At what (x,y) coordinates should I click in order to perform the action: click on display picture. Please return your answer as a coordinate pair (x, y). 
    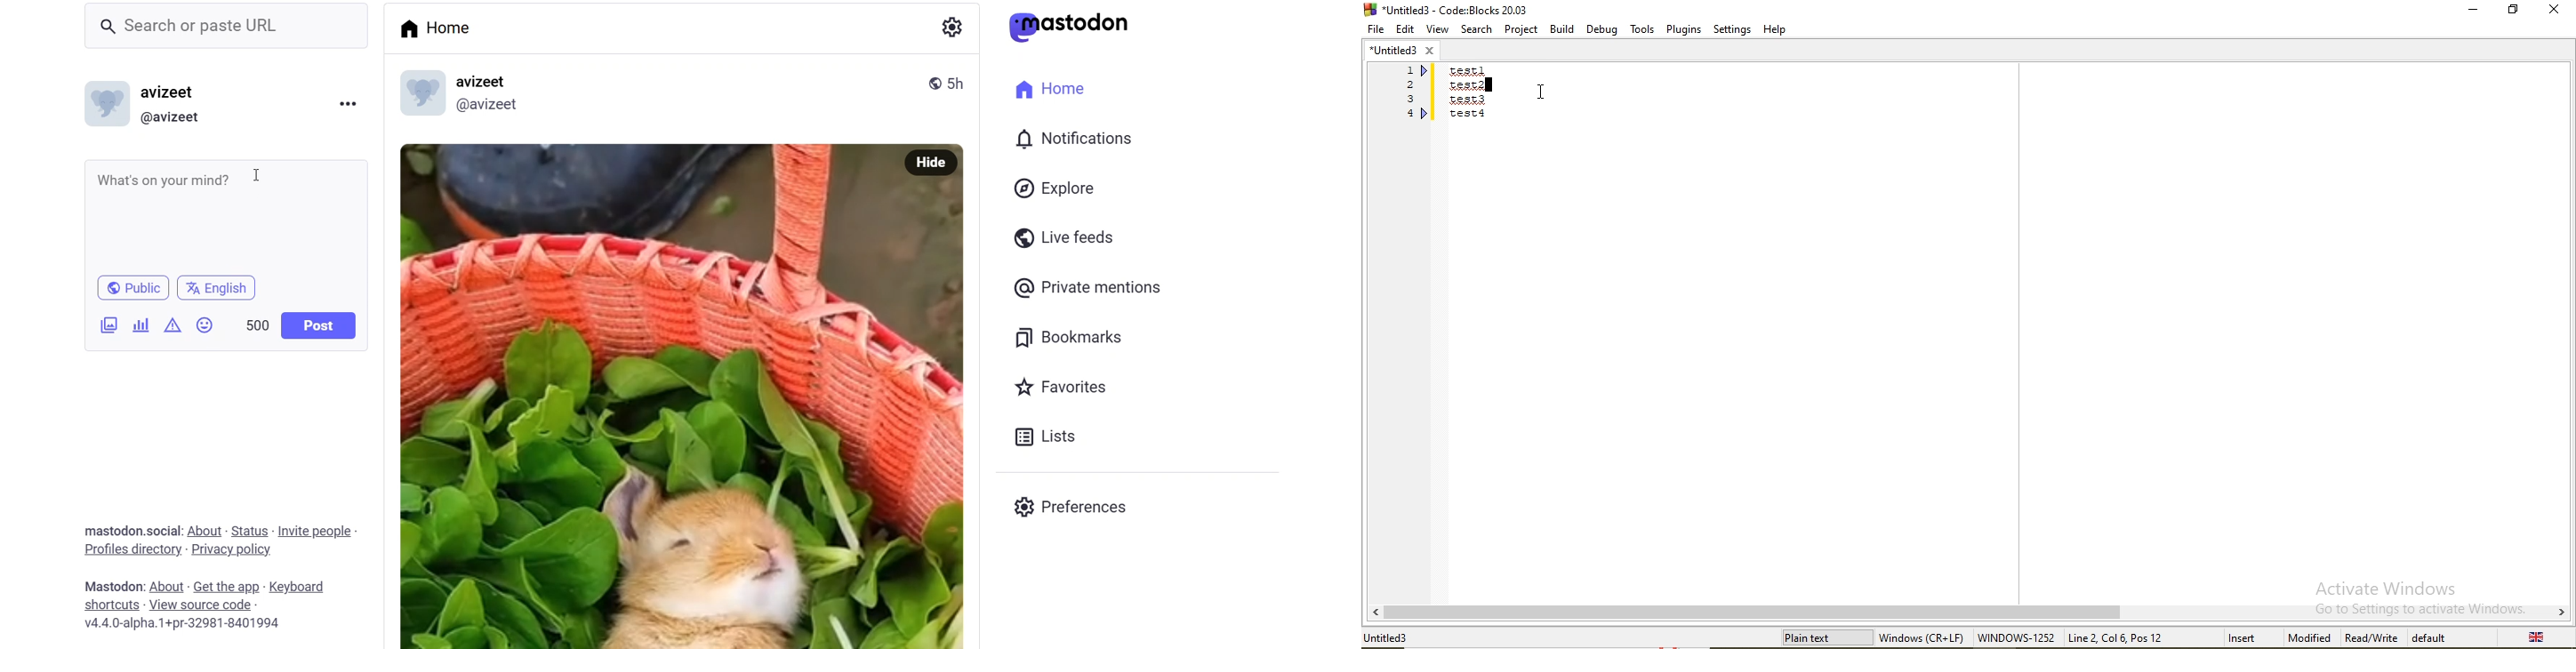
    Looking at the image, I should click on (419, 94).